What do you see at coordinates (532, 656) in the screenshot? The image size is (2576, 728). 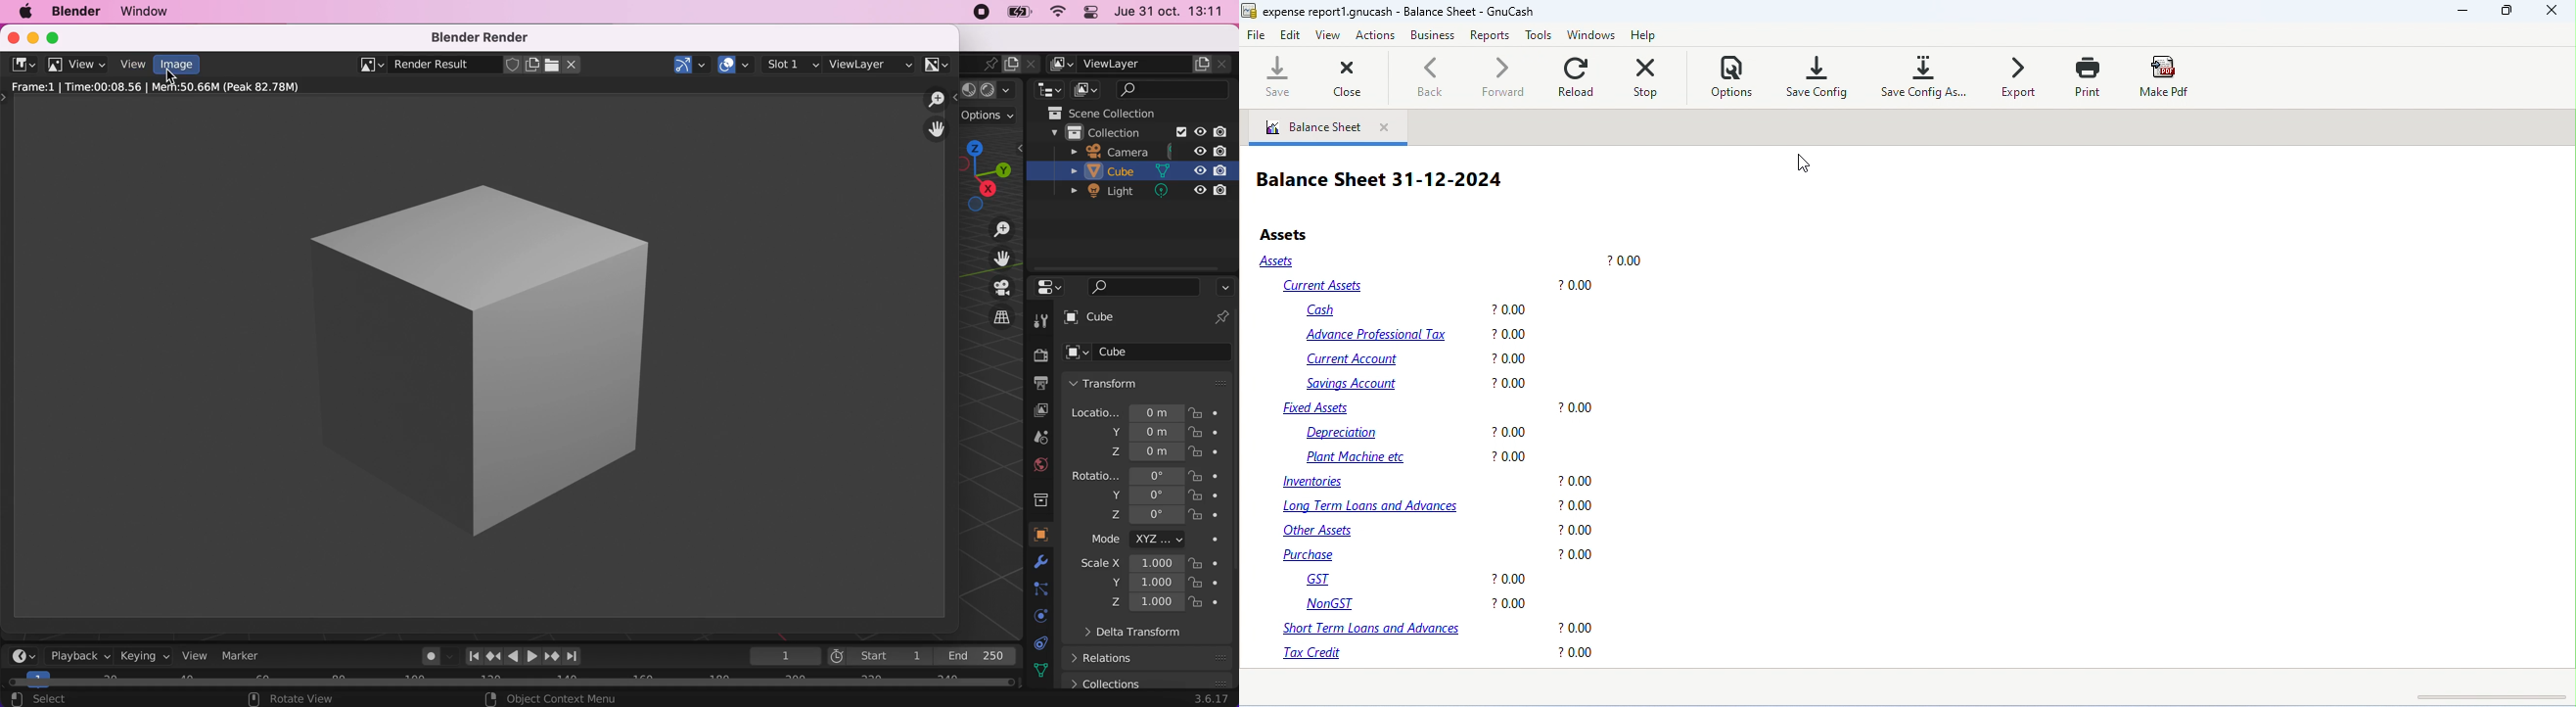 I see `play animation` at bounding box center [532, 656].